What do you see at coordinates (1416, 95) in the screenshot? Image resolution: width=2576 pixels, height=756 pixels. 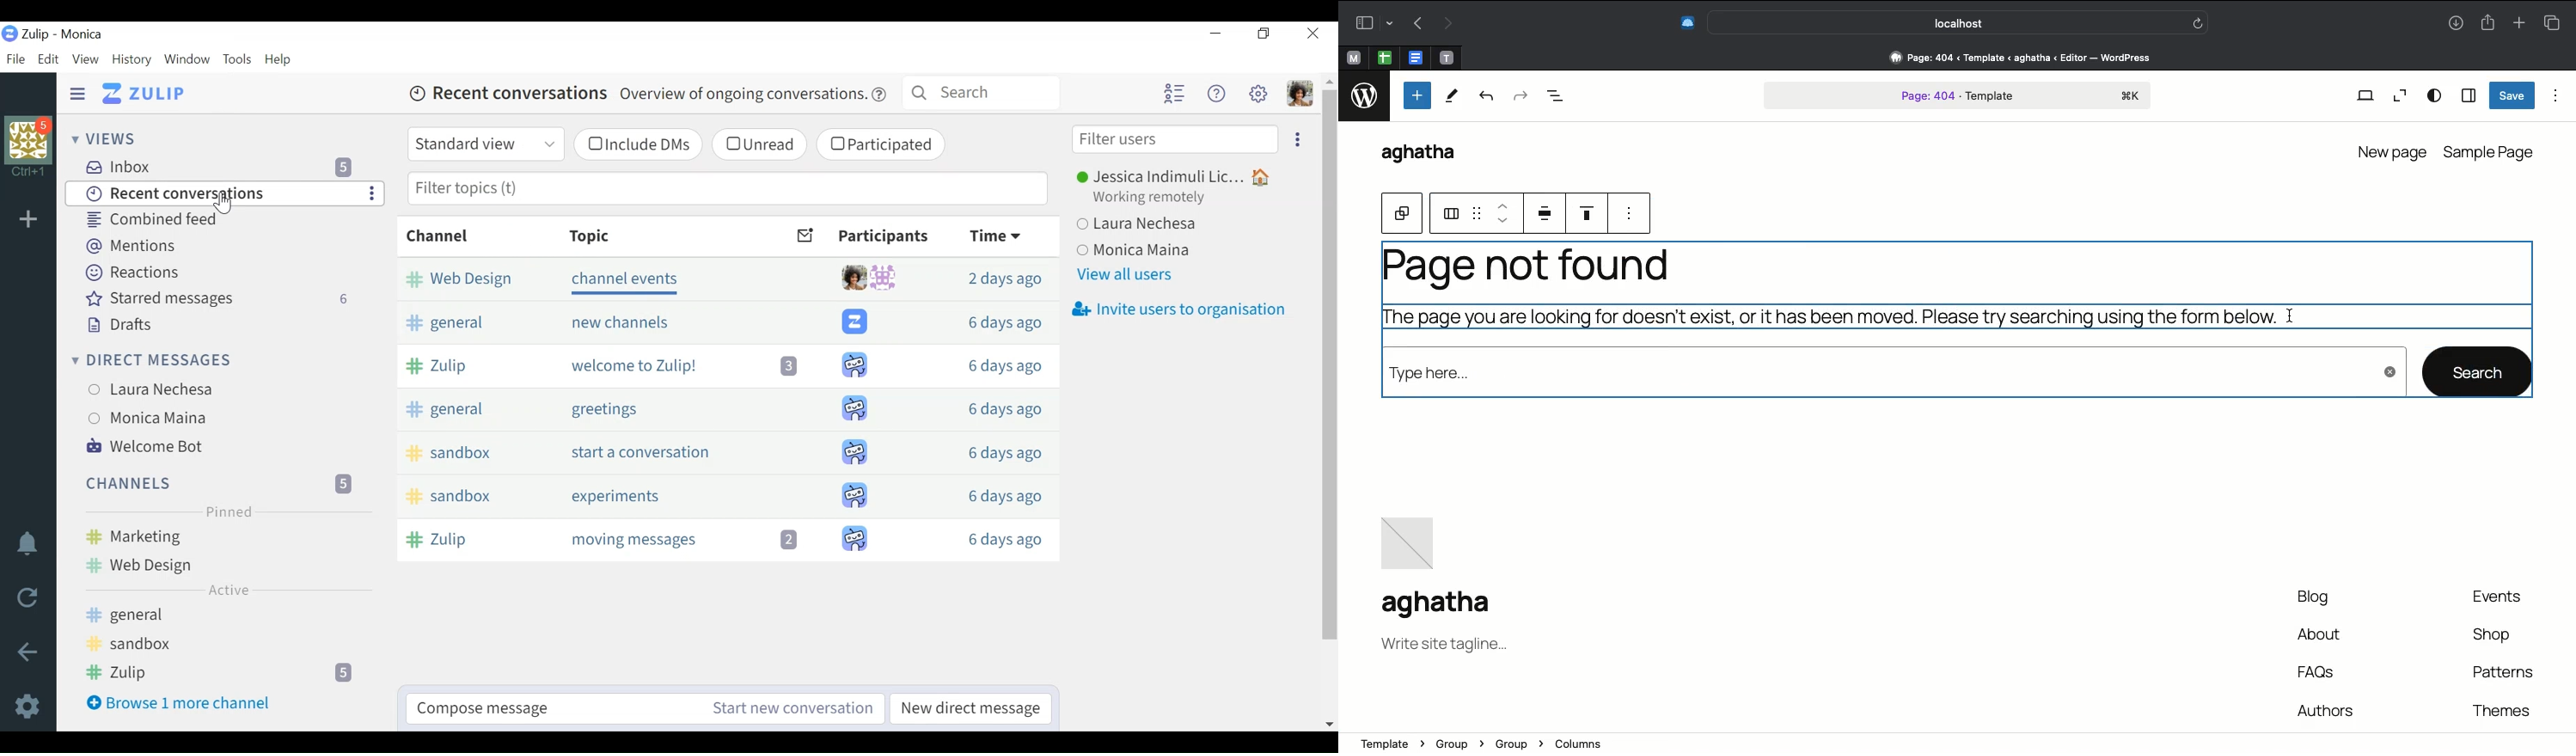 I see `Add new block` at bounding box center [1416, 95].